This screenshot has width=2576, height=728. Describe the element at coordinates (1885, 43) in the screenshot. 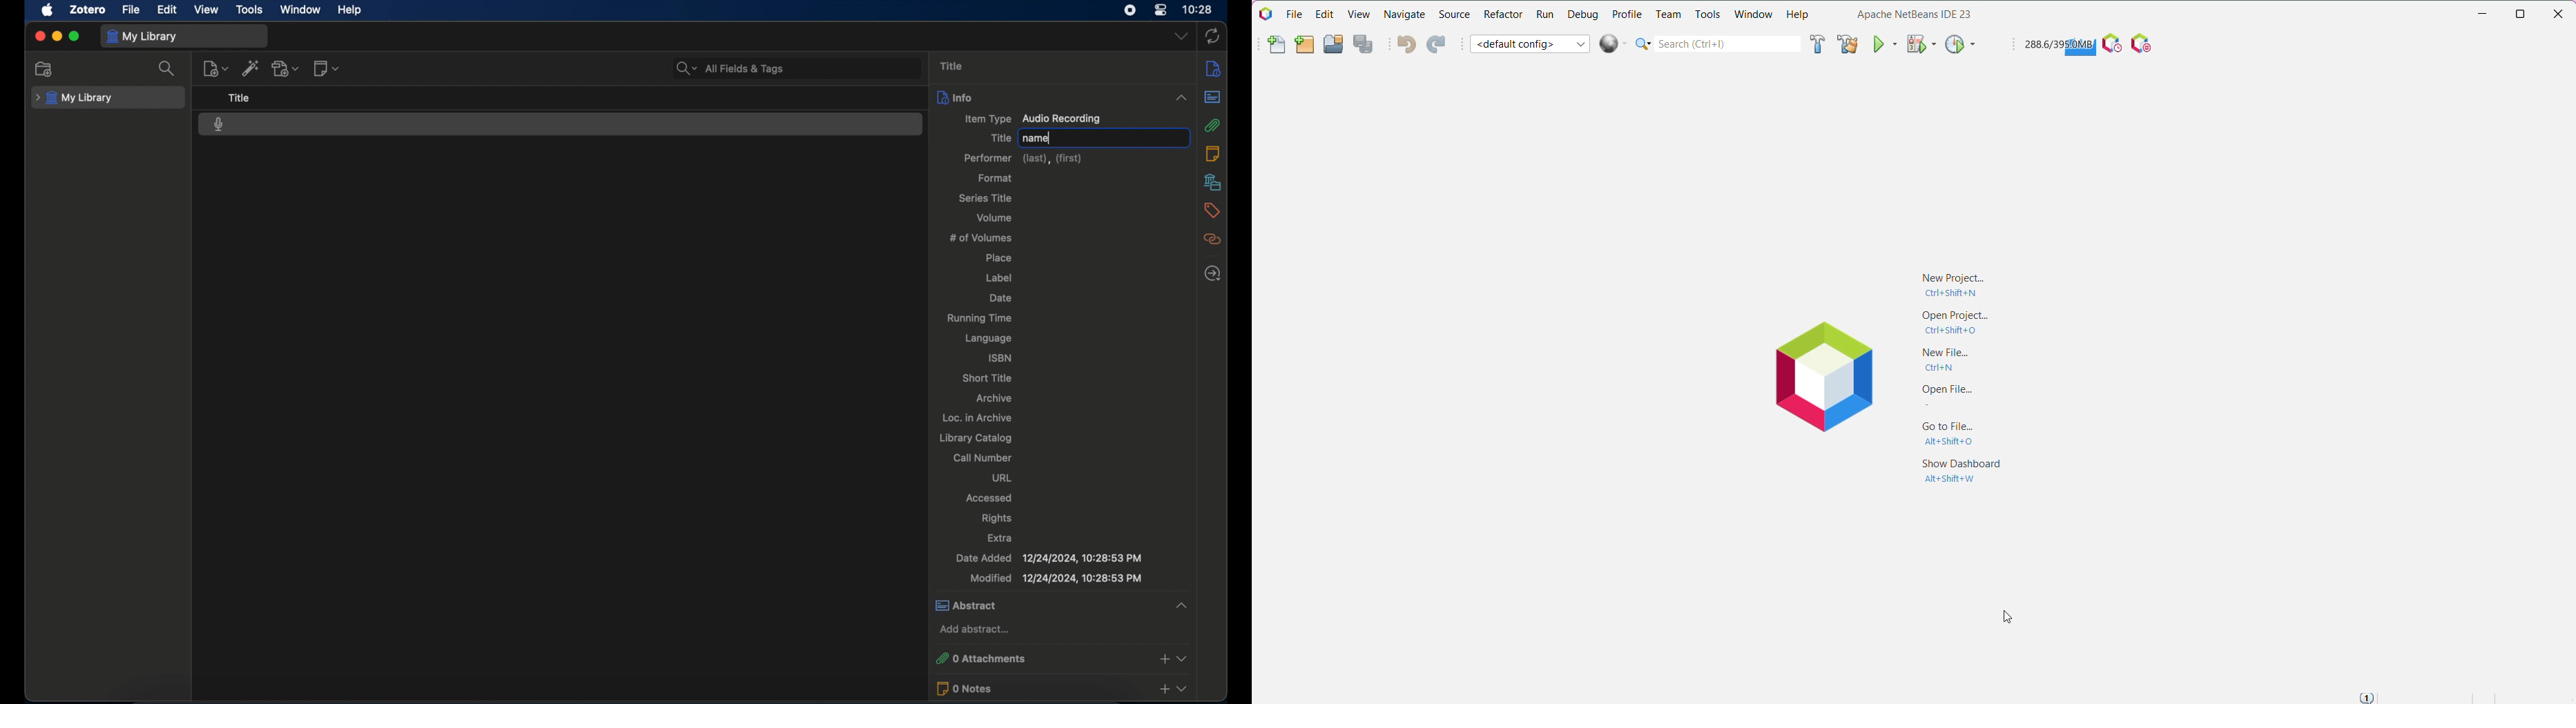

I see `Run Project` at that location.